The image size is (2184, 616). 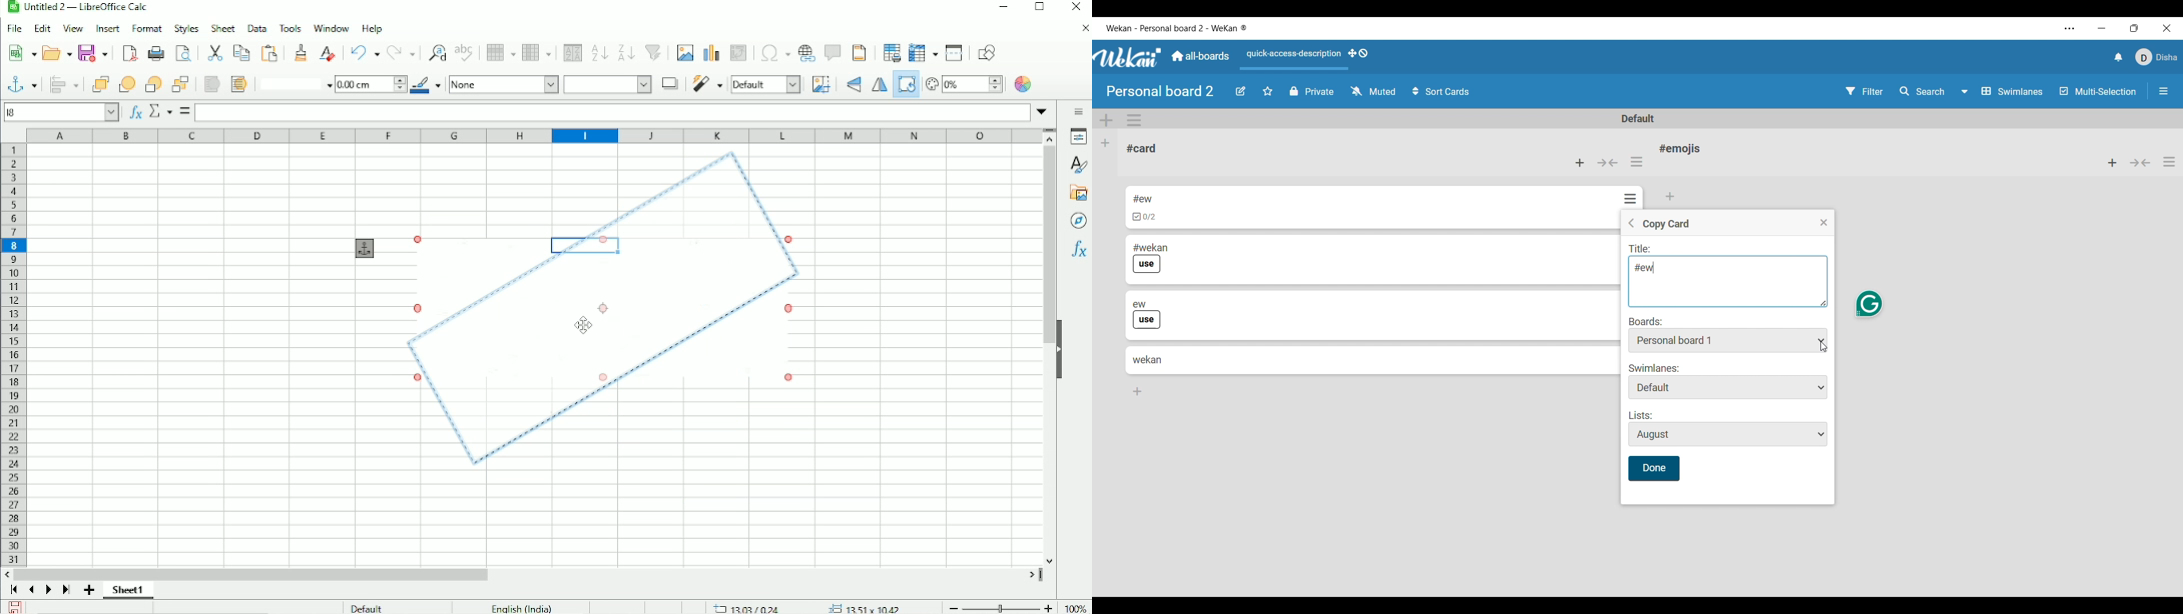 I want to click on Print, so click(x=155, y=53).